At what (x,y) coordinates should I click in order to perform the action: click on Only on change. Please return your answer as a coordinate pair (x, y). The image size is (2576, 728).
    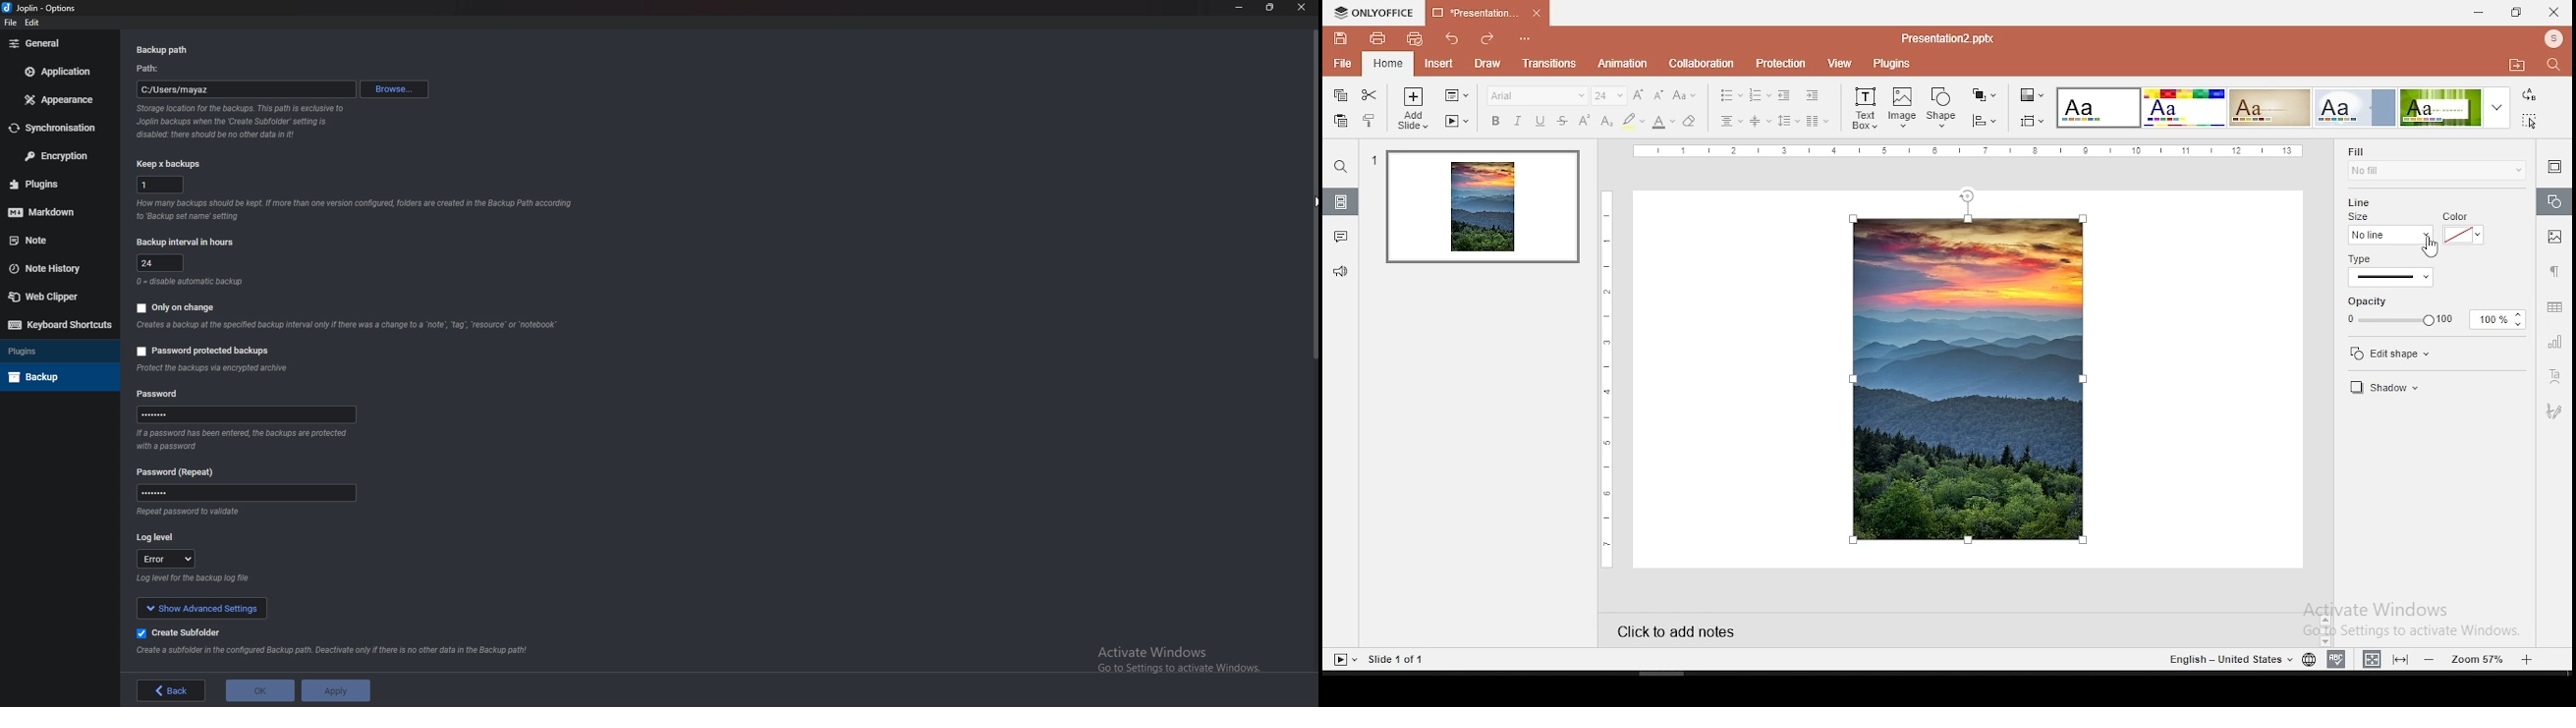
    Looking at the image, I should click on (179, 308).